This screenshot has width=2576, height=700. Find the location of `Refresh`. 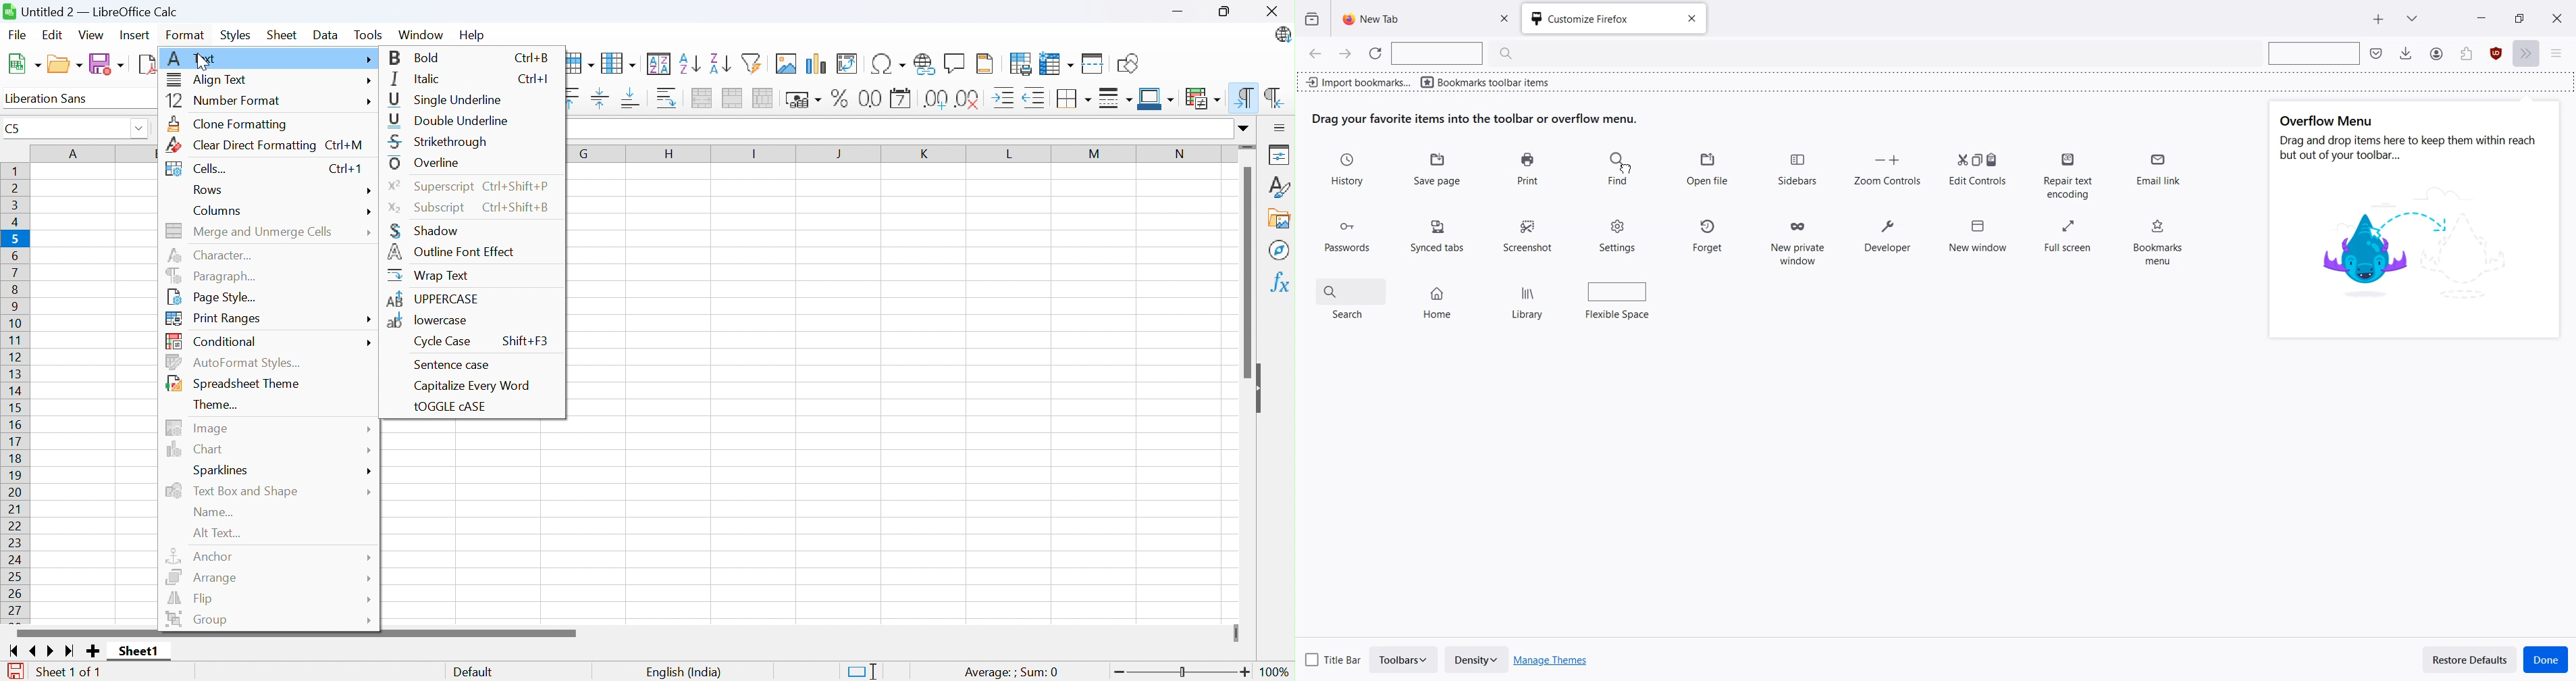

Refresh is located at coordinates (1376, 53).